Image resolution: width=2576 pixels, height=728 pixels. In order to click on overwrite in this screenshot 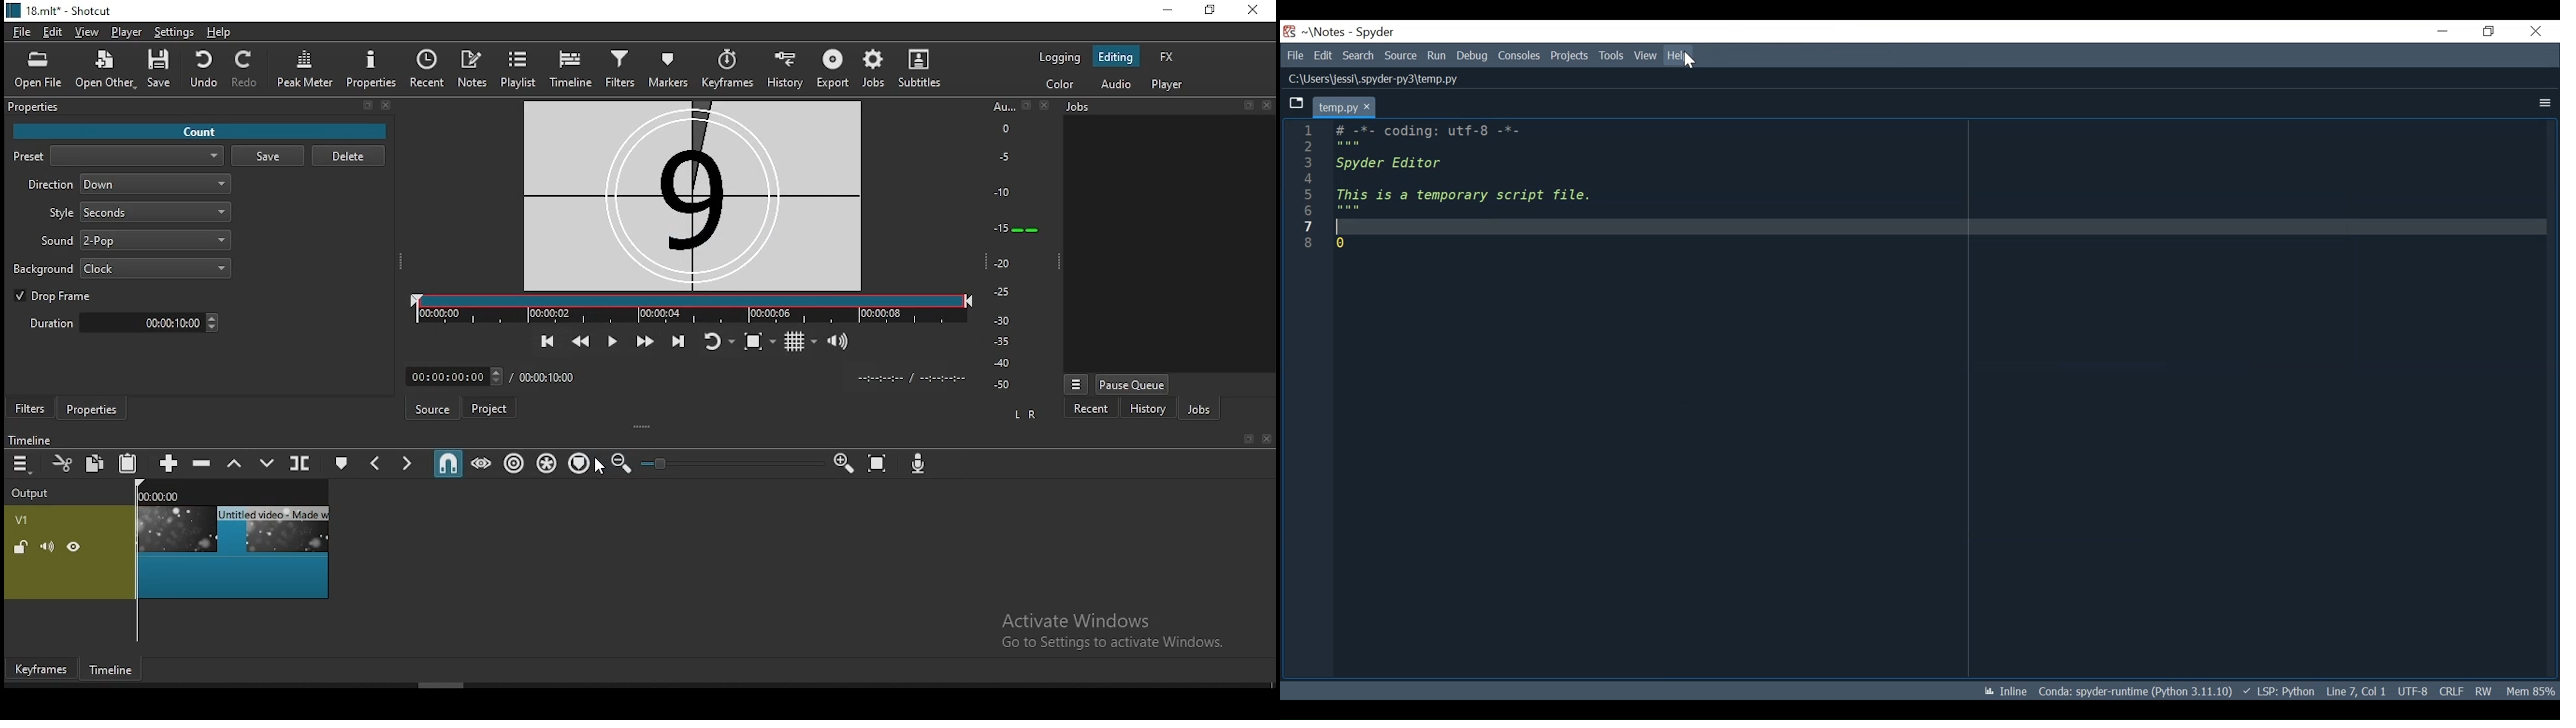, I will do `click(267, 464)`.